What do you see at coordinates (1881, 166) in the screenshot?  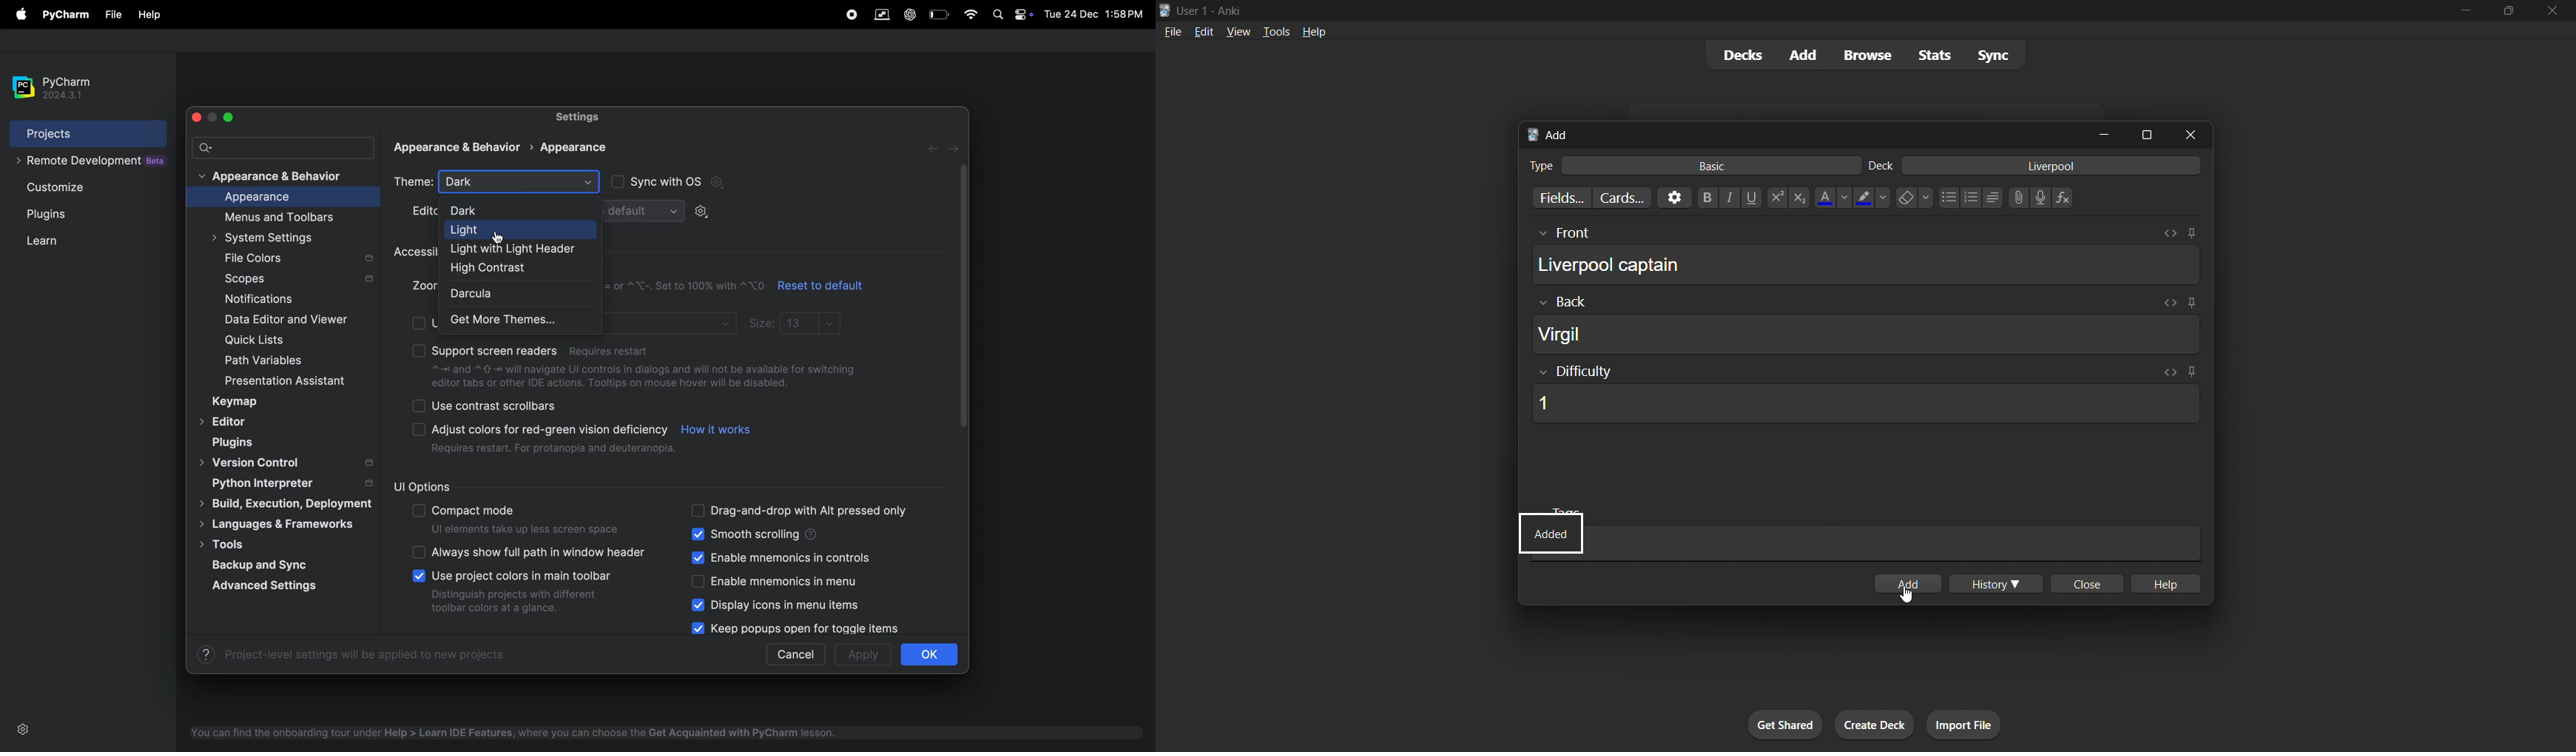 I see `Text` at bounding box center [1881, 166].